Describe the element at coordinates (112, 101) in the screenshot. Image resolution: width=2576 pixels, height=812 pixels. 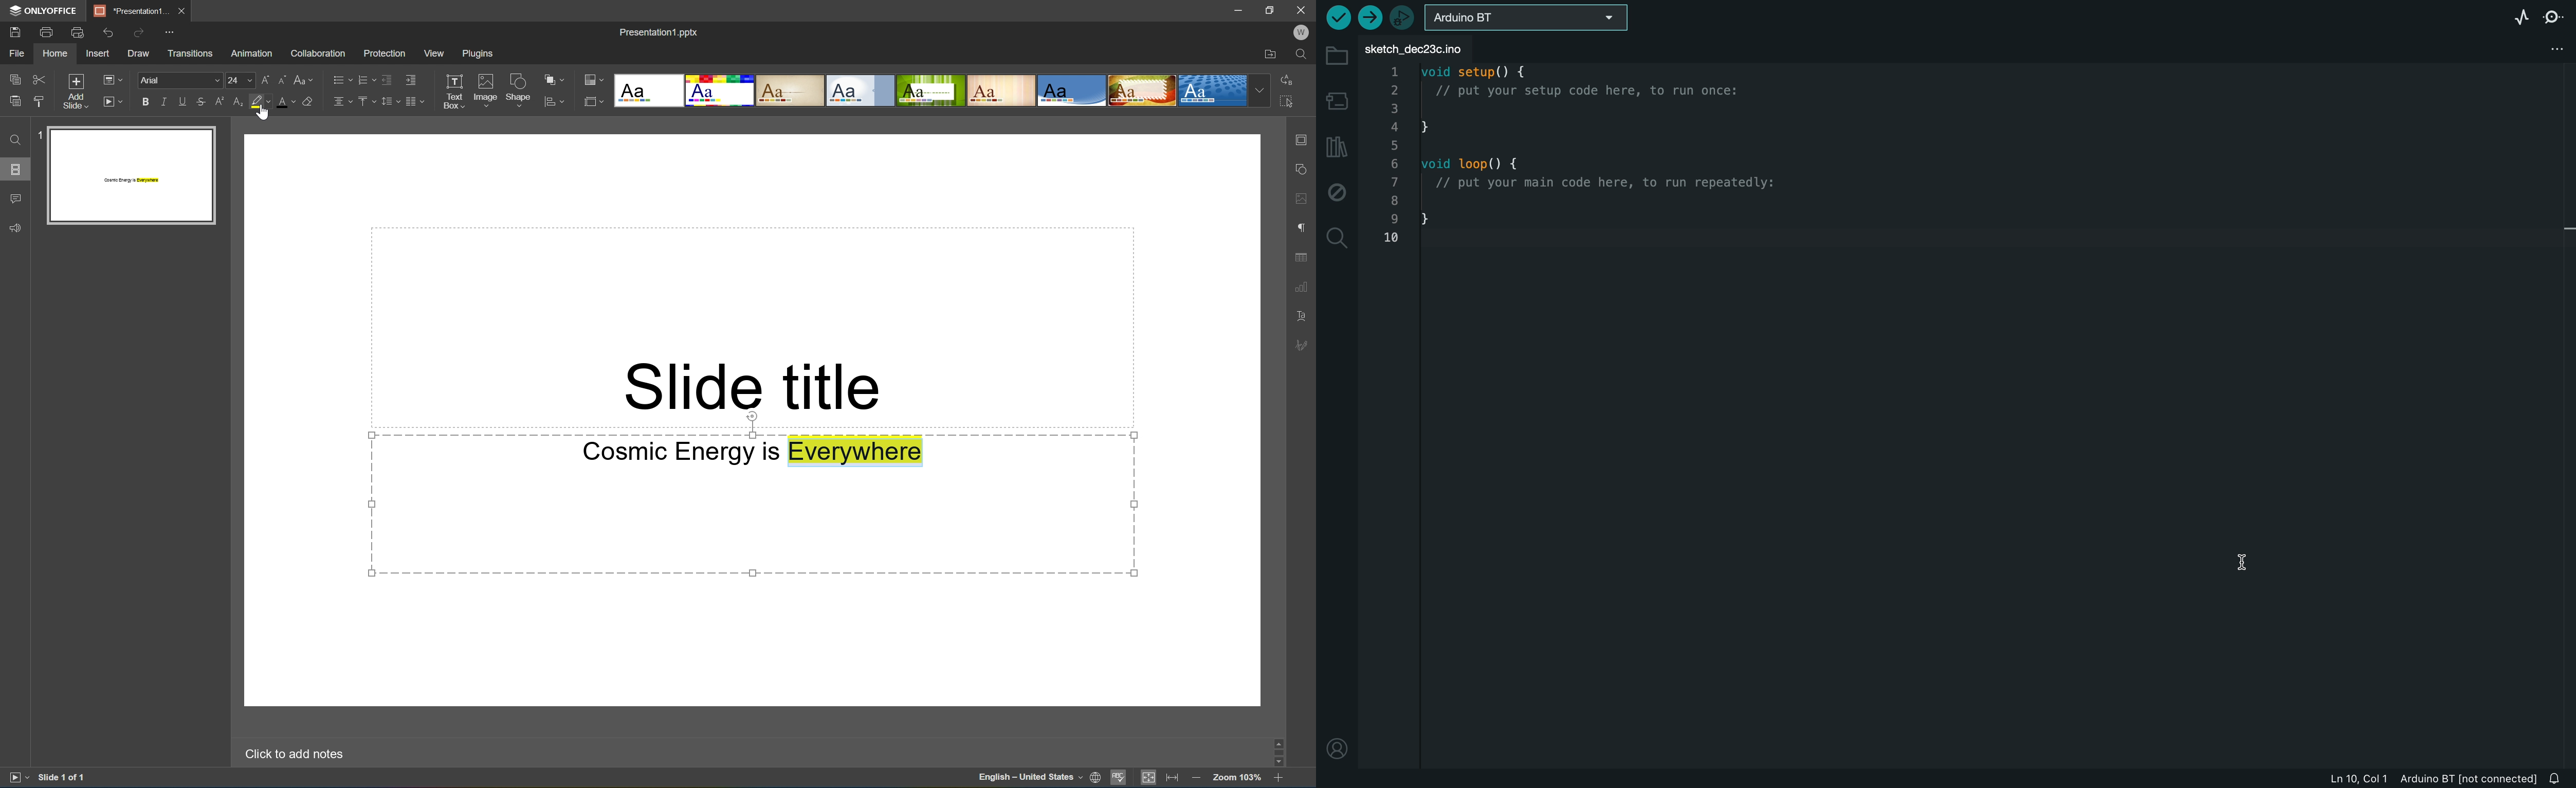
I see `Start layout` at that location.